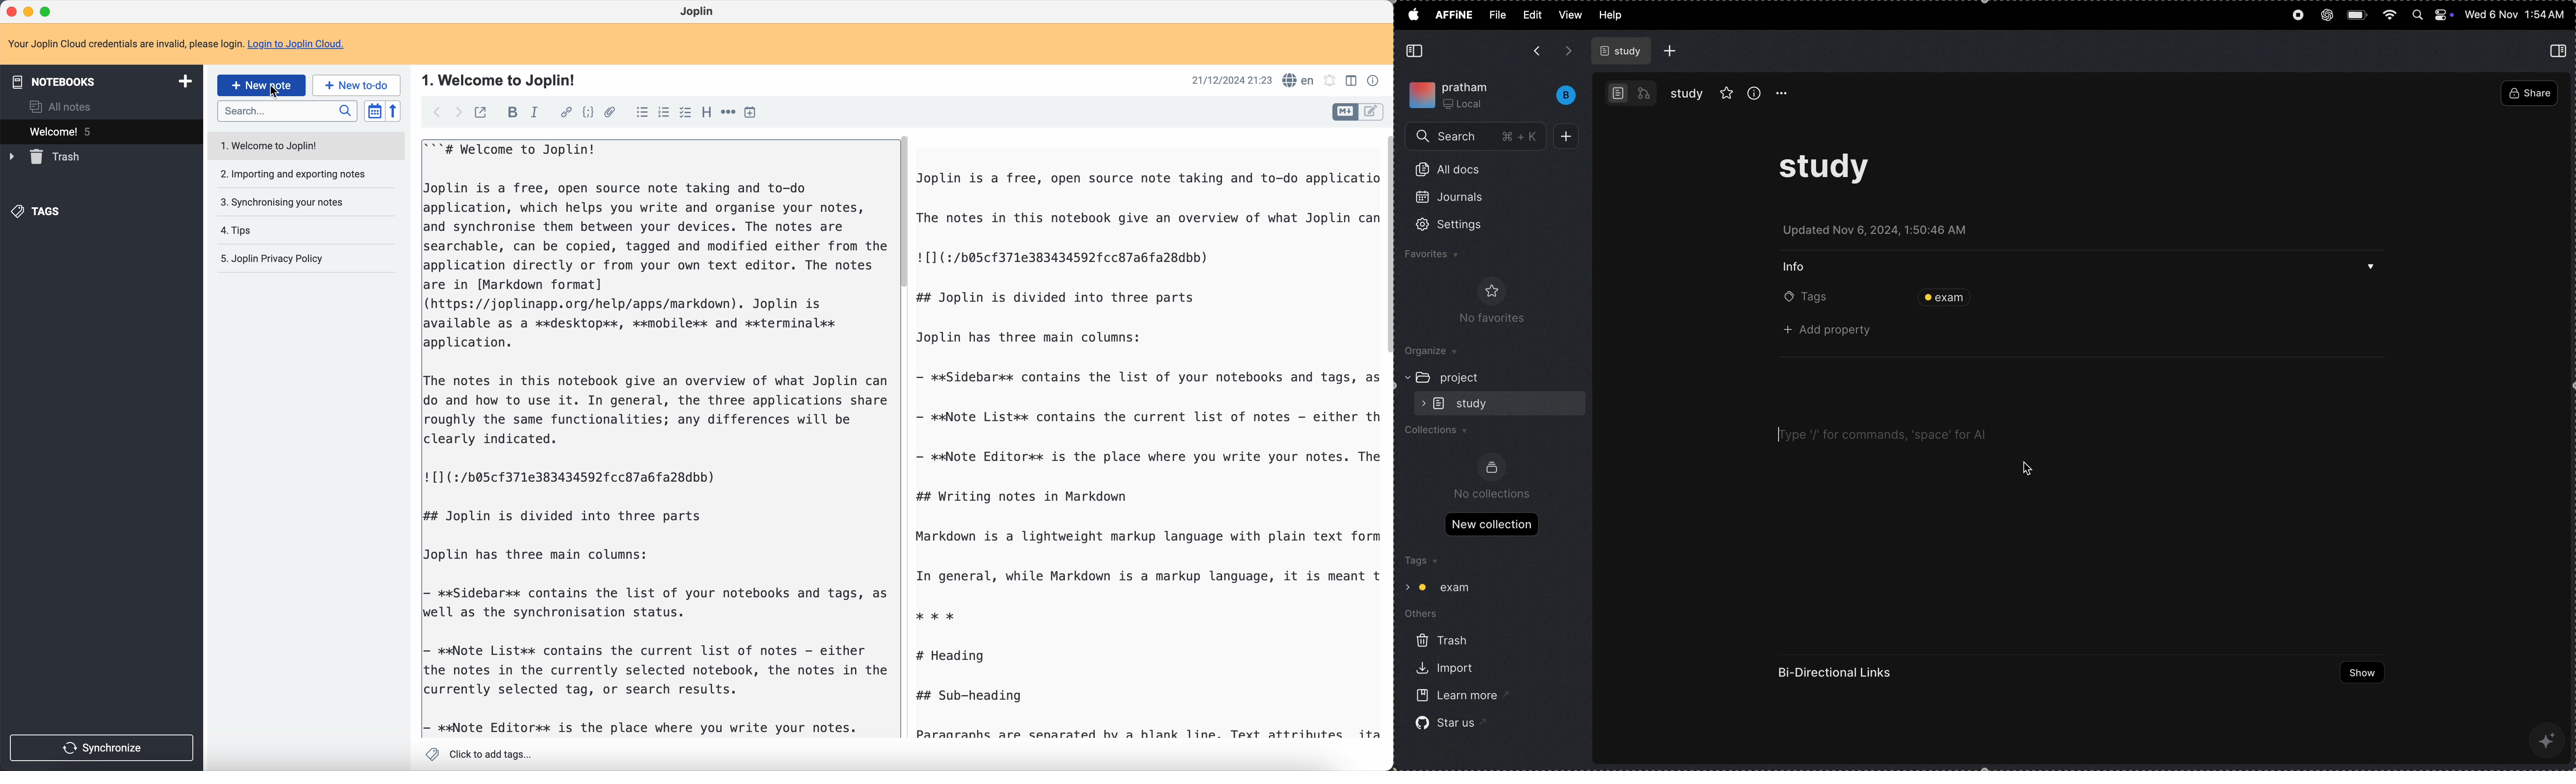  Describe the element at coordinates (510, 112) in the screenshot. I see `bold` at that location.